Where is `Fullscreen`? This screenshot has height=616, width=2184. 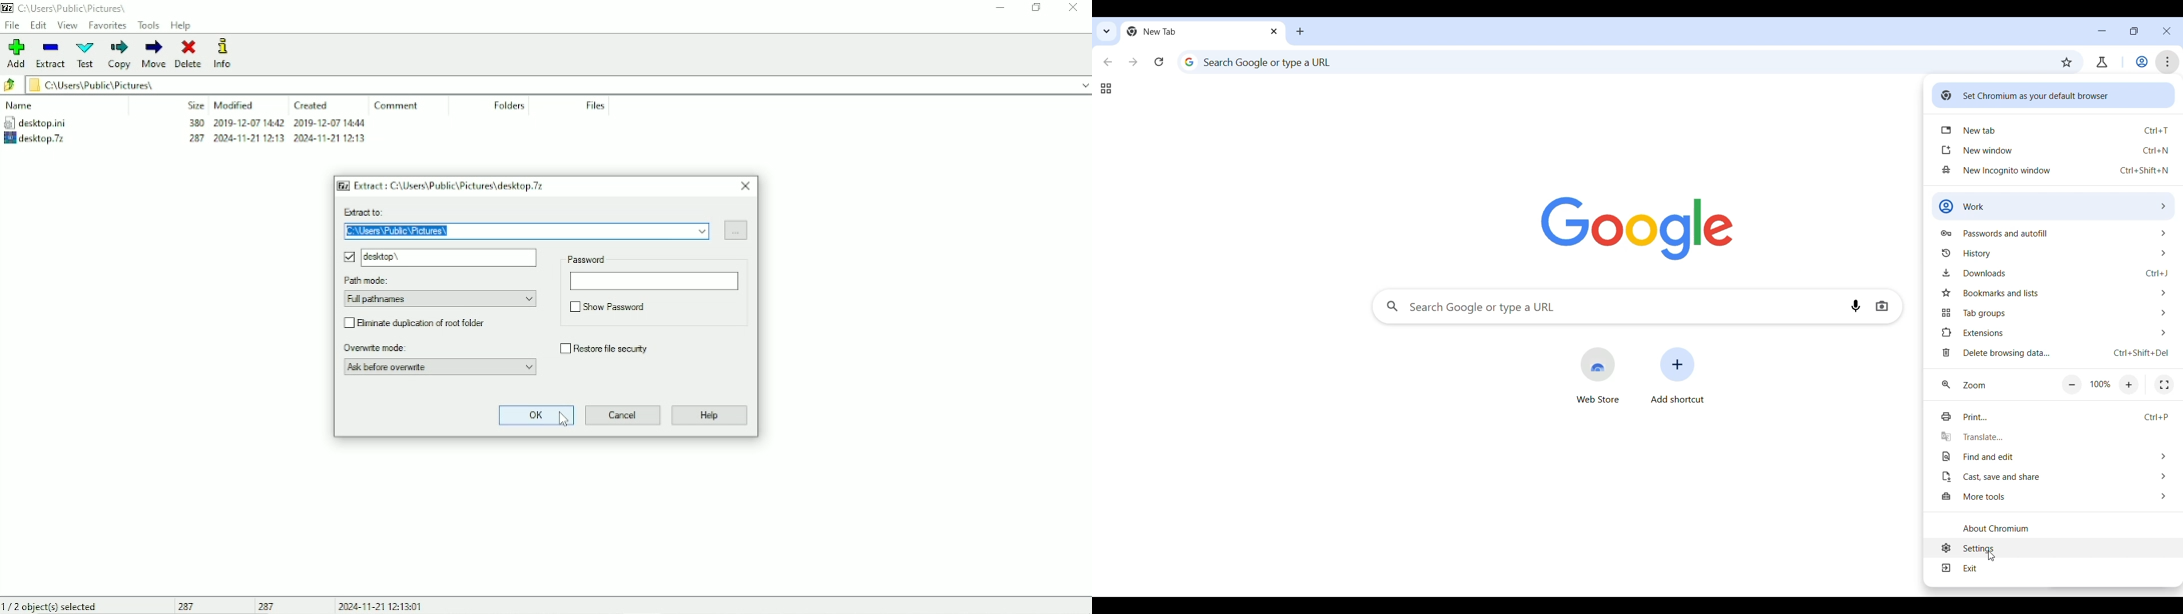 Fullscreen is located at coordinates (2165, 385).